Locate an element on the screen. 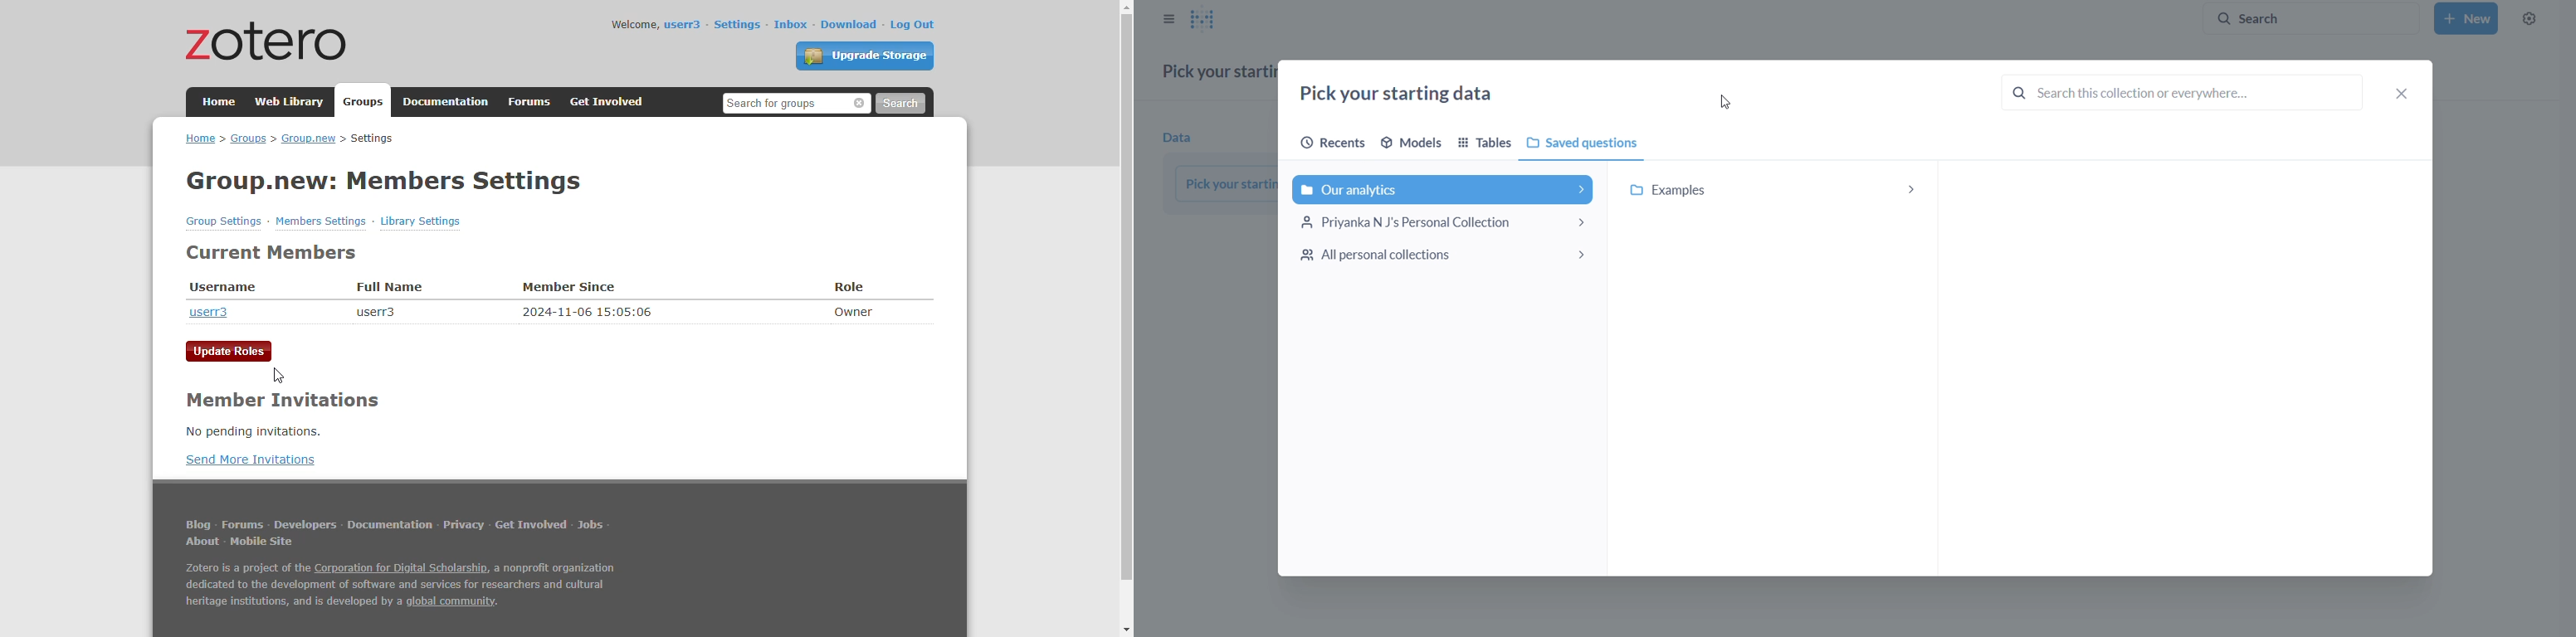 The width and height of the screenshot is (2576, 644). send more invitations is located at coordinates (250, 460).